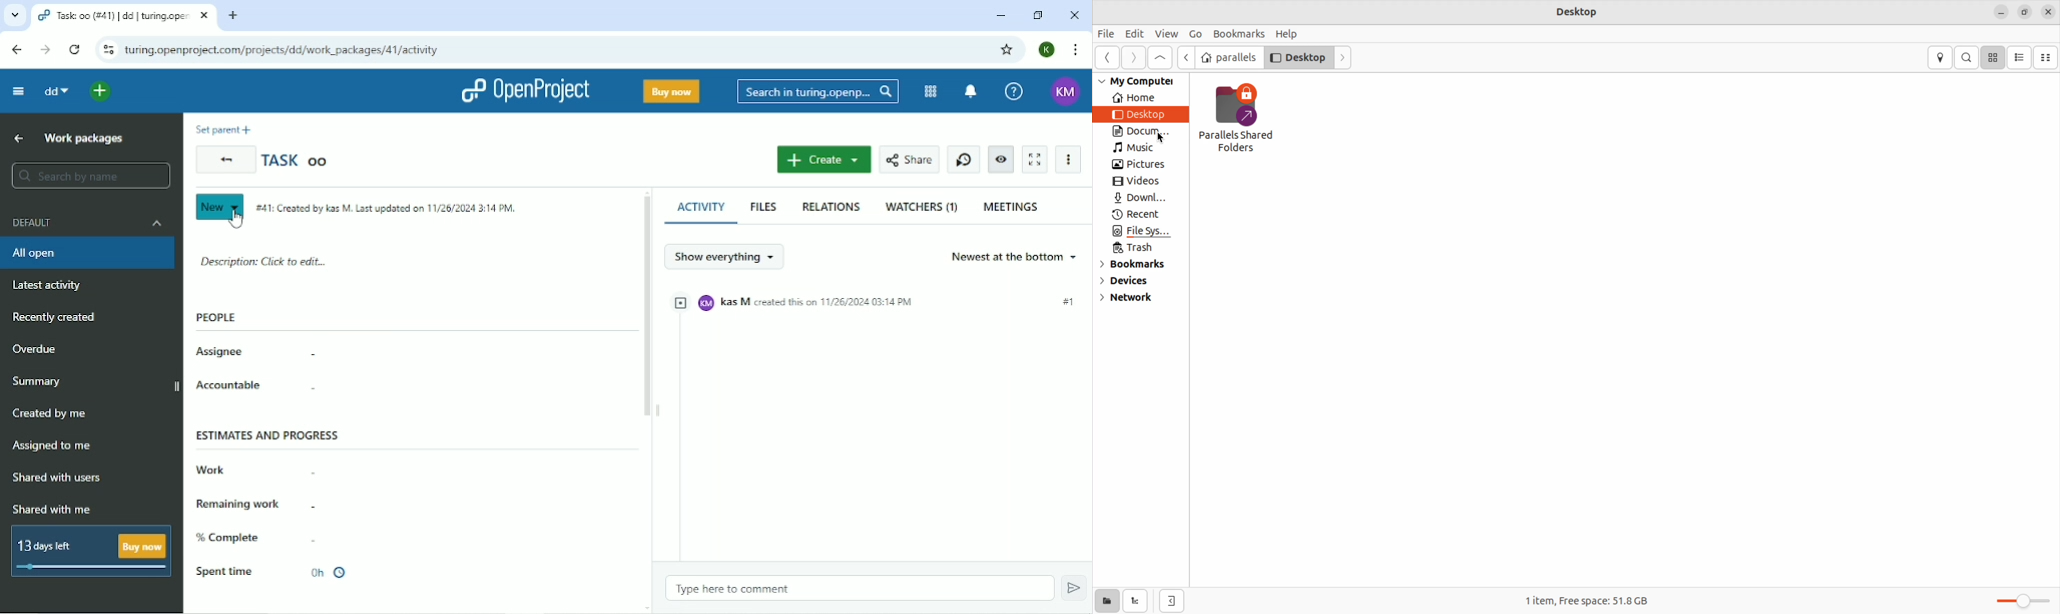 The width and height of the screenshot is (2072, 616). What do you see at coordinates (909, 161) in the screenshot?
I see `Share` at bounding box center [909, 161].